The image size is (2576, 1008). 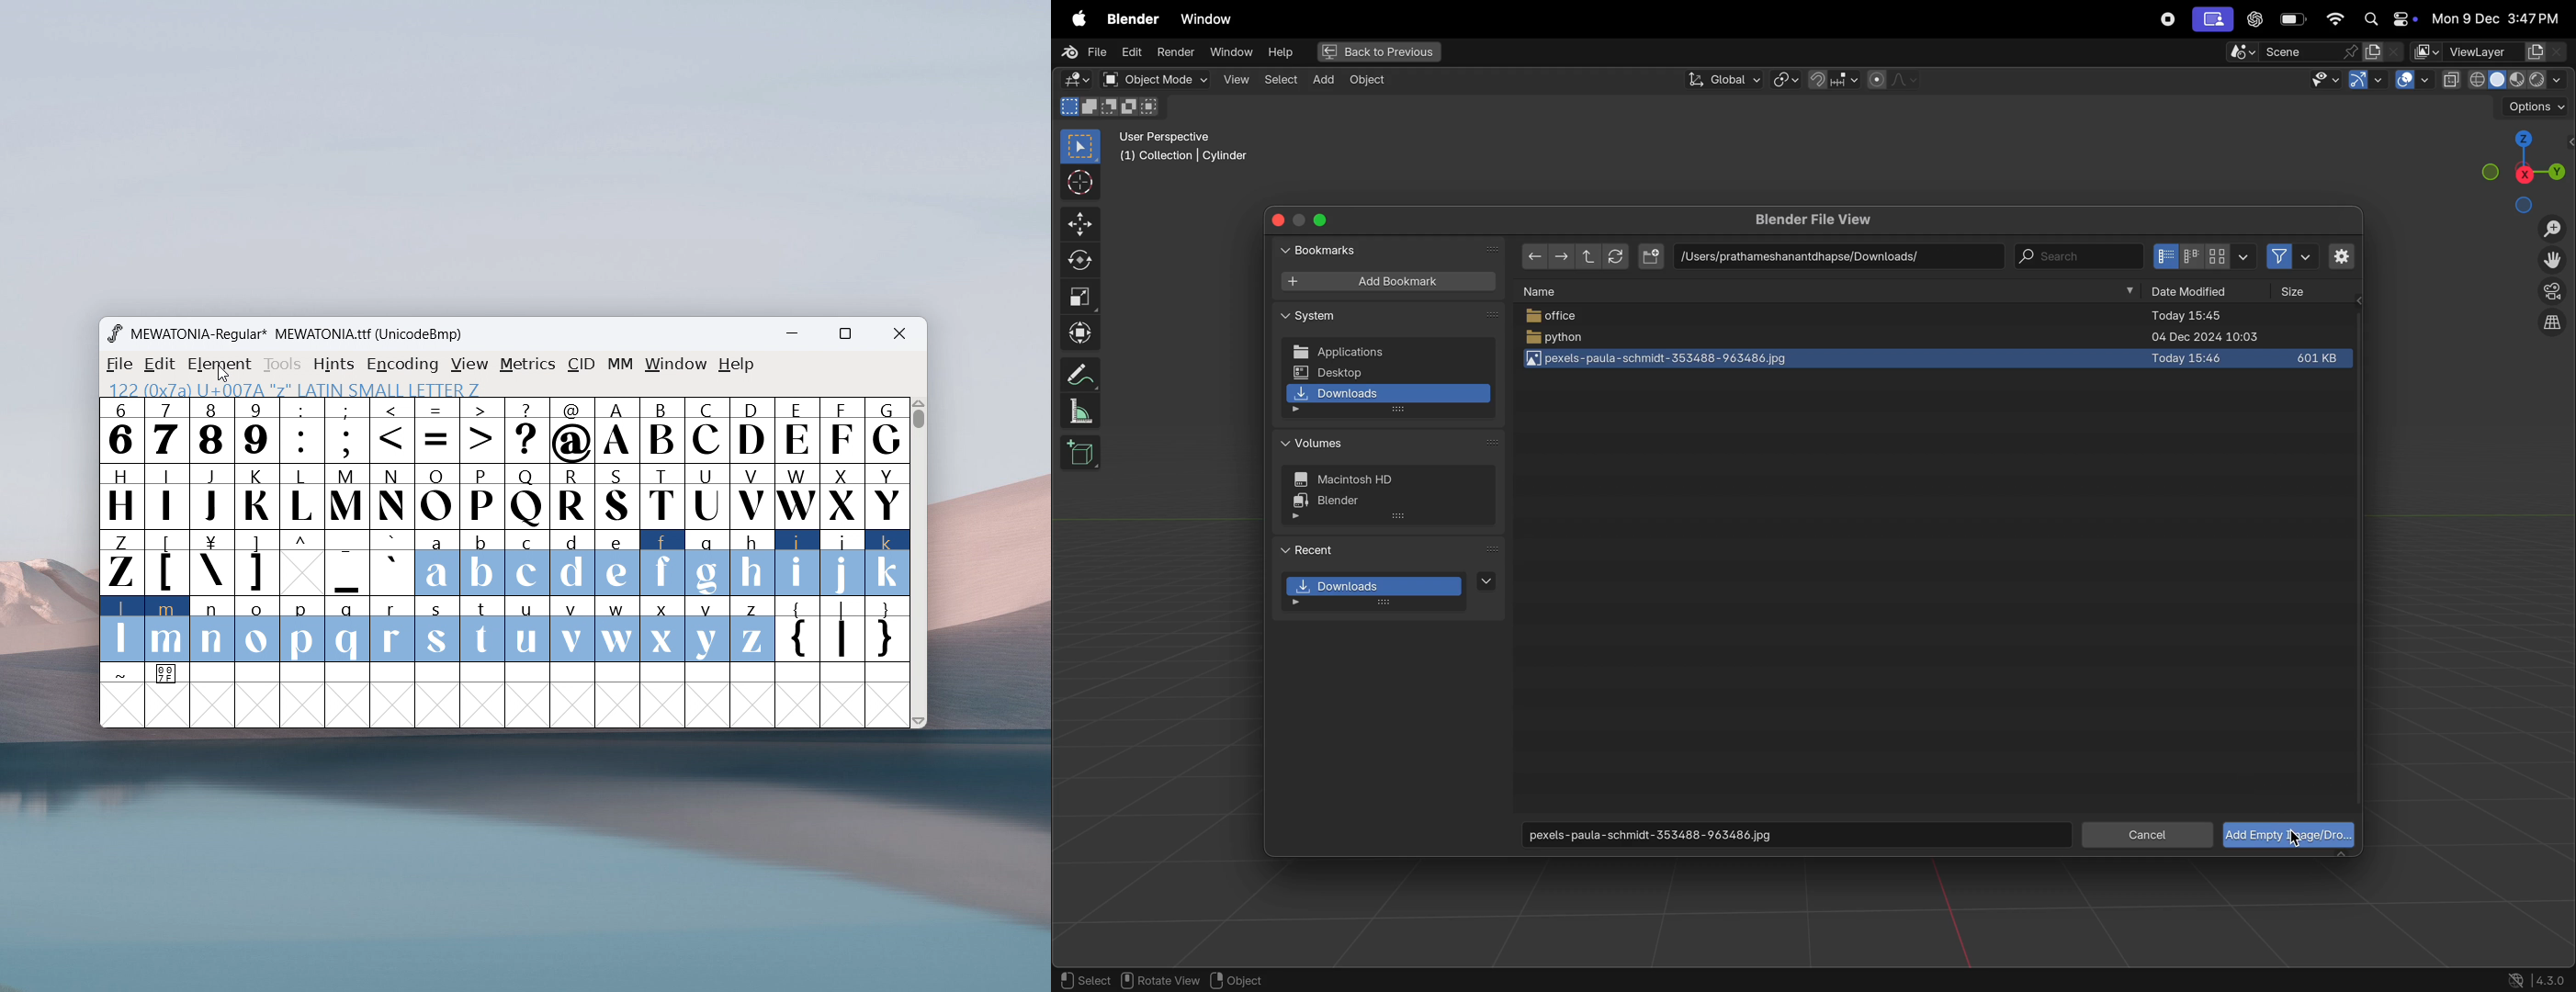 What do you see at coordinates (1082, 412) in the screenshot?
I see `measure` at bounding box center [1082, 412].